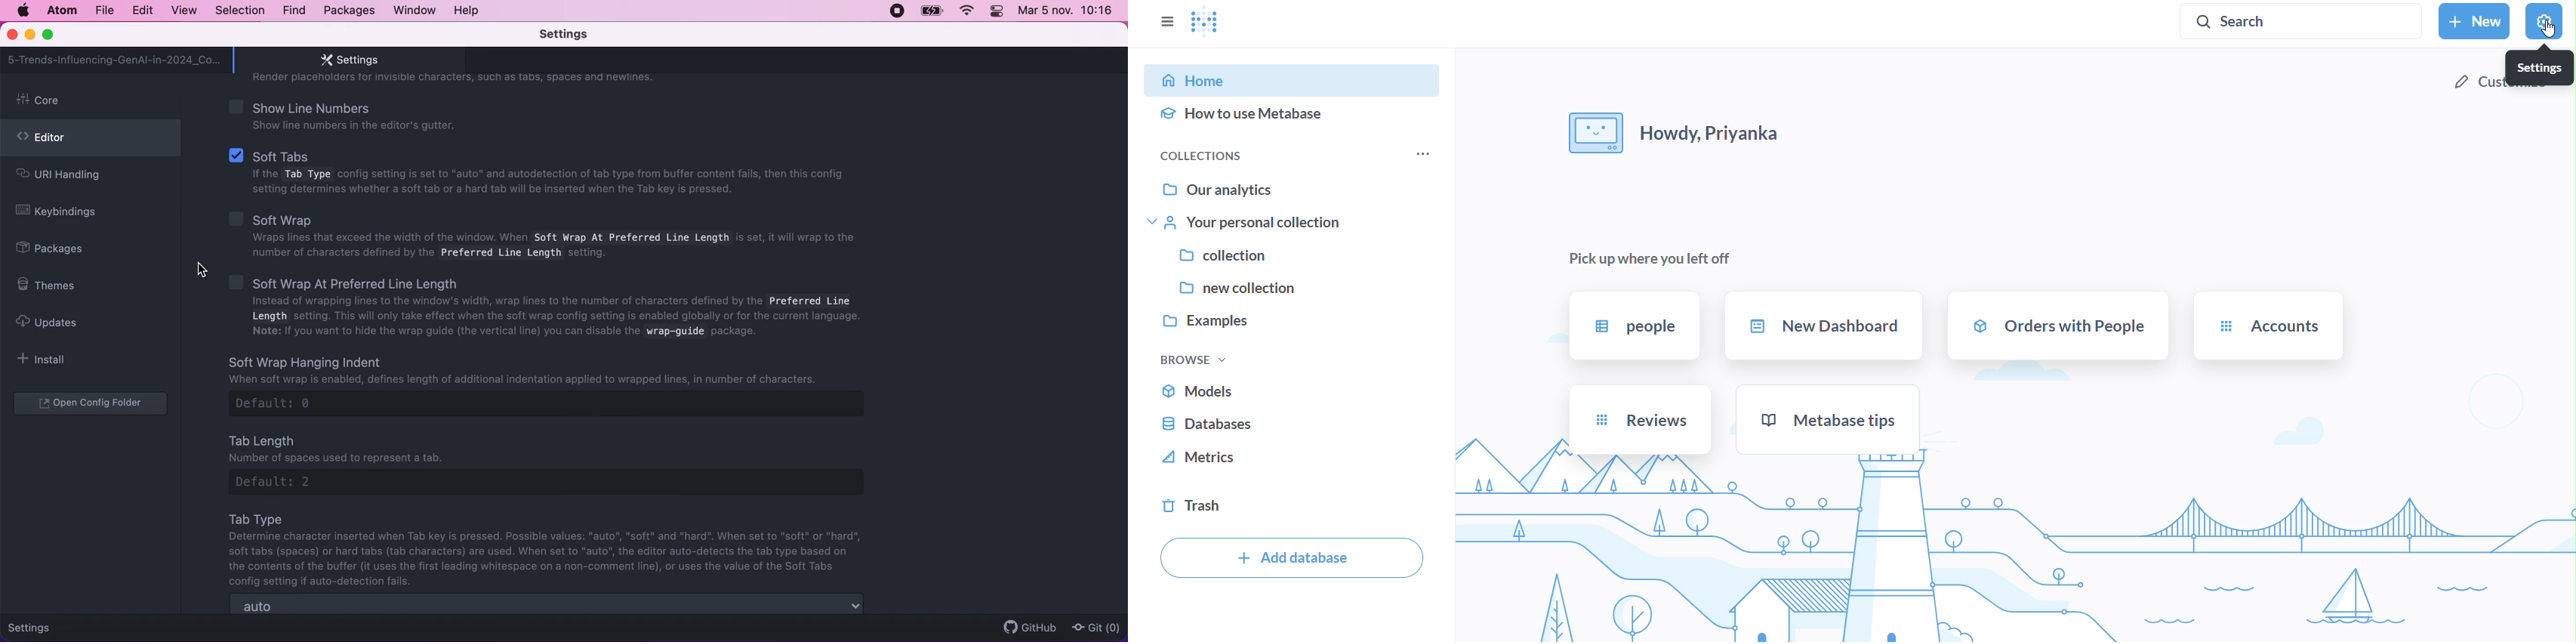 This screenshot has width=2576, height=644. What do you see at coordinates (1295, 118) in the screenshot?
I see `how to use metabase` at bounding box center [1295, 118].